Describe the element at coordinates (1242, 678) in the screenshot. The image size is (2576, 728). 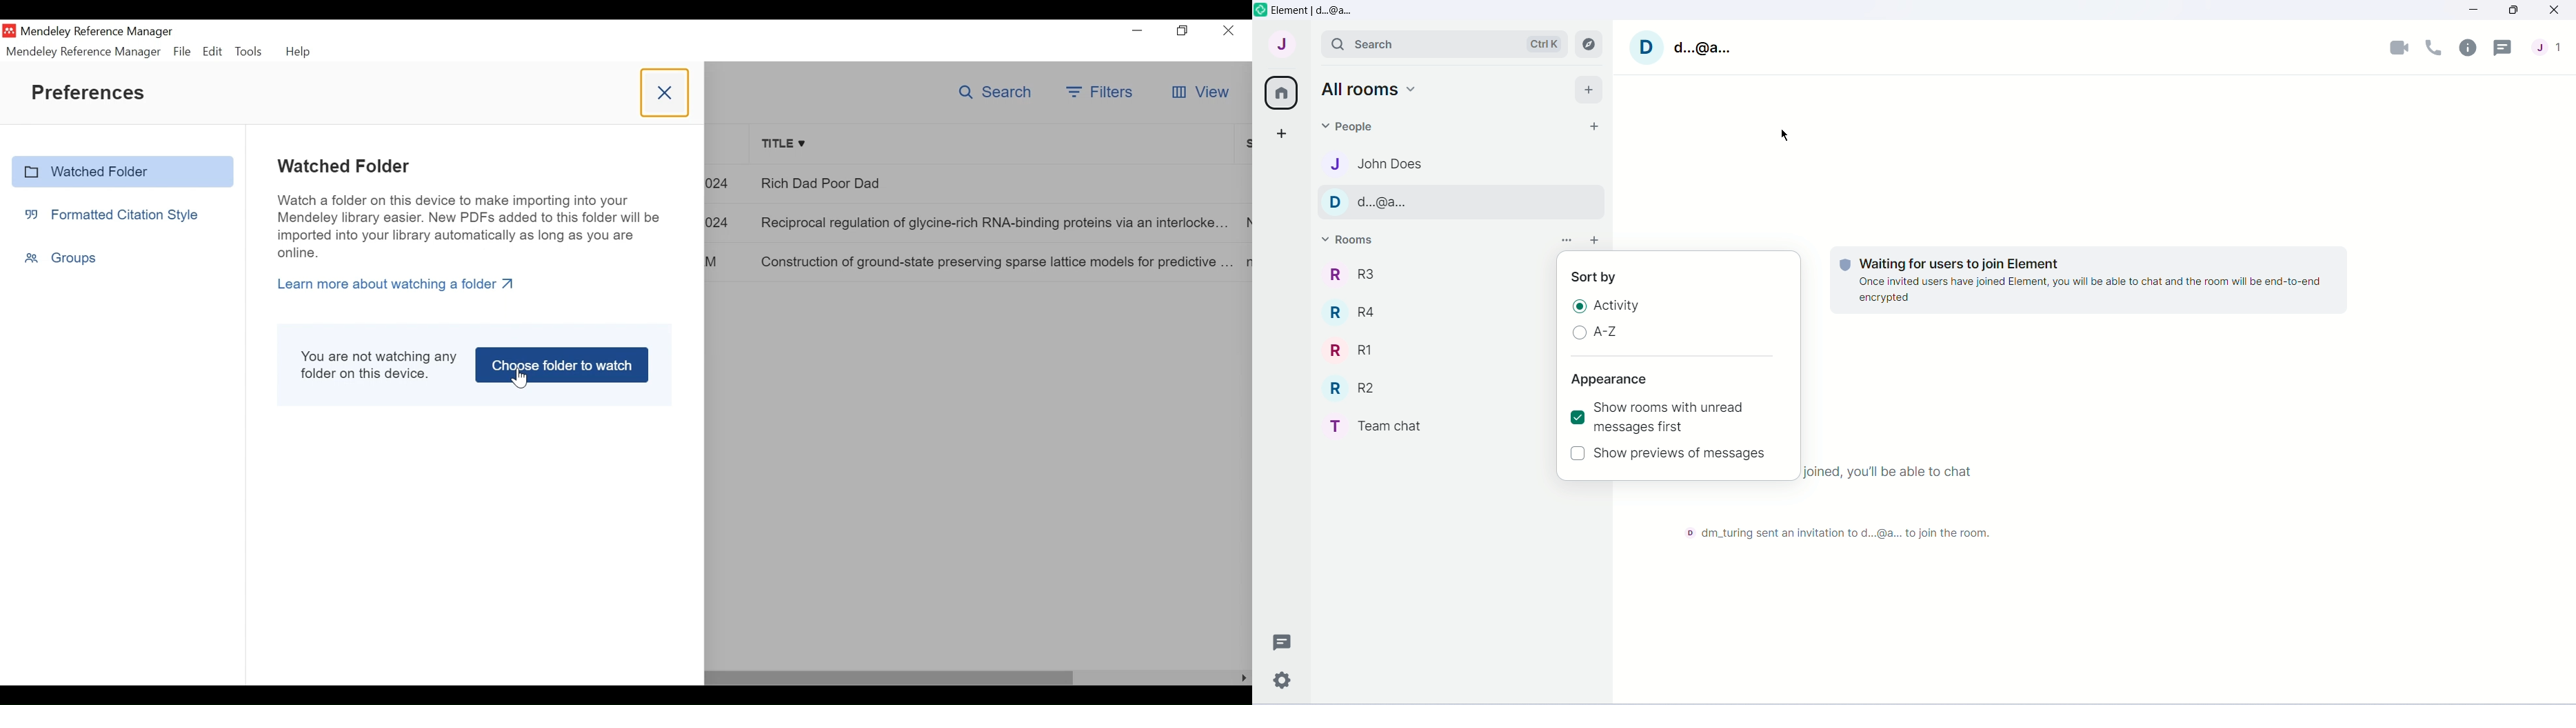
I see `Scroll Right` at that location.